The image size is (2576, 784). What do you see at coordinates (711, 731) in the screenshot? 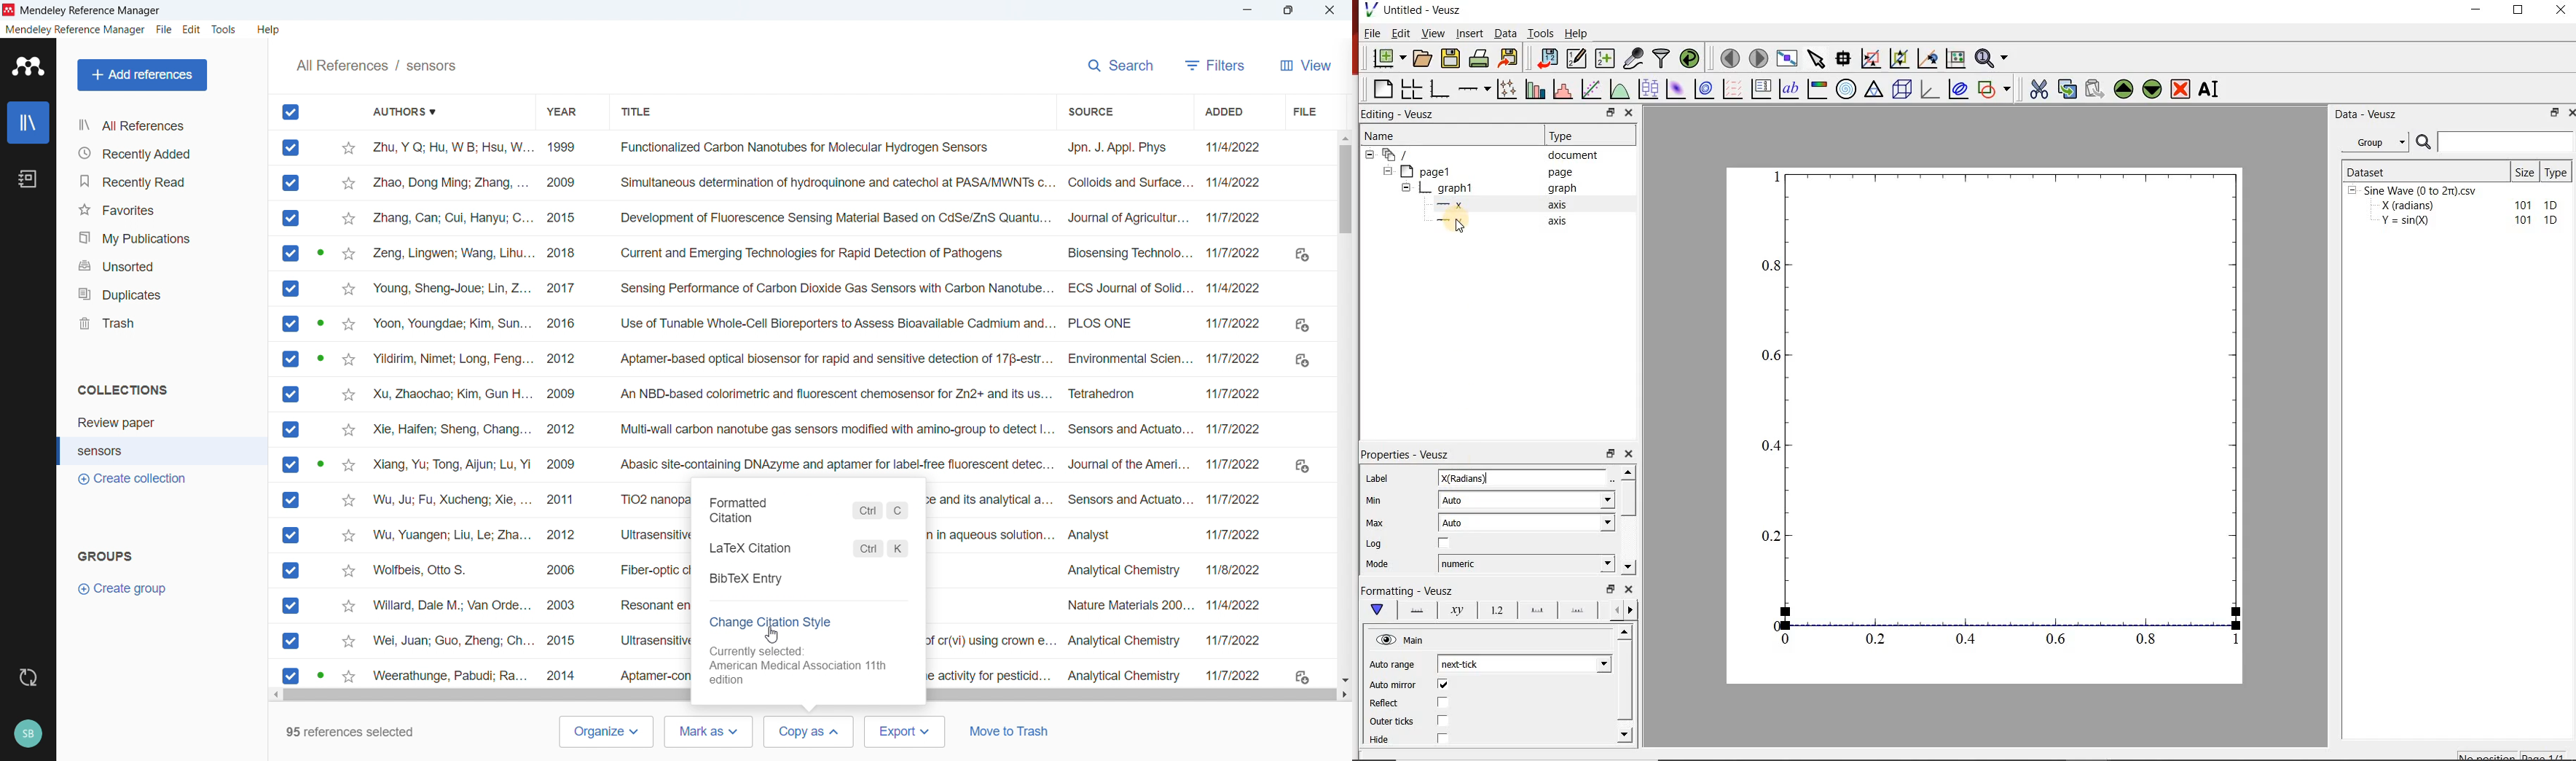
I see `Mark as ` at bounding box center [711, 731].